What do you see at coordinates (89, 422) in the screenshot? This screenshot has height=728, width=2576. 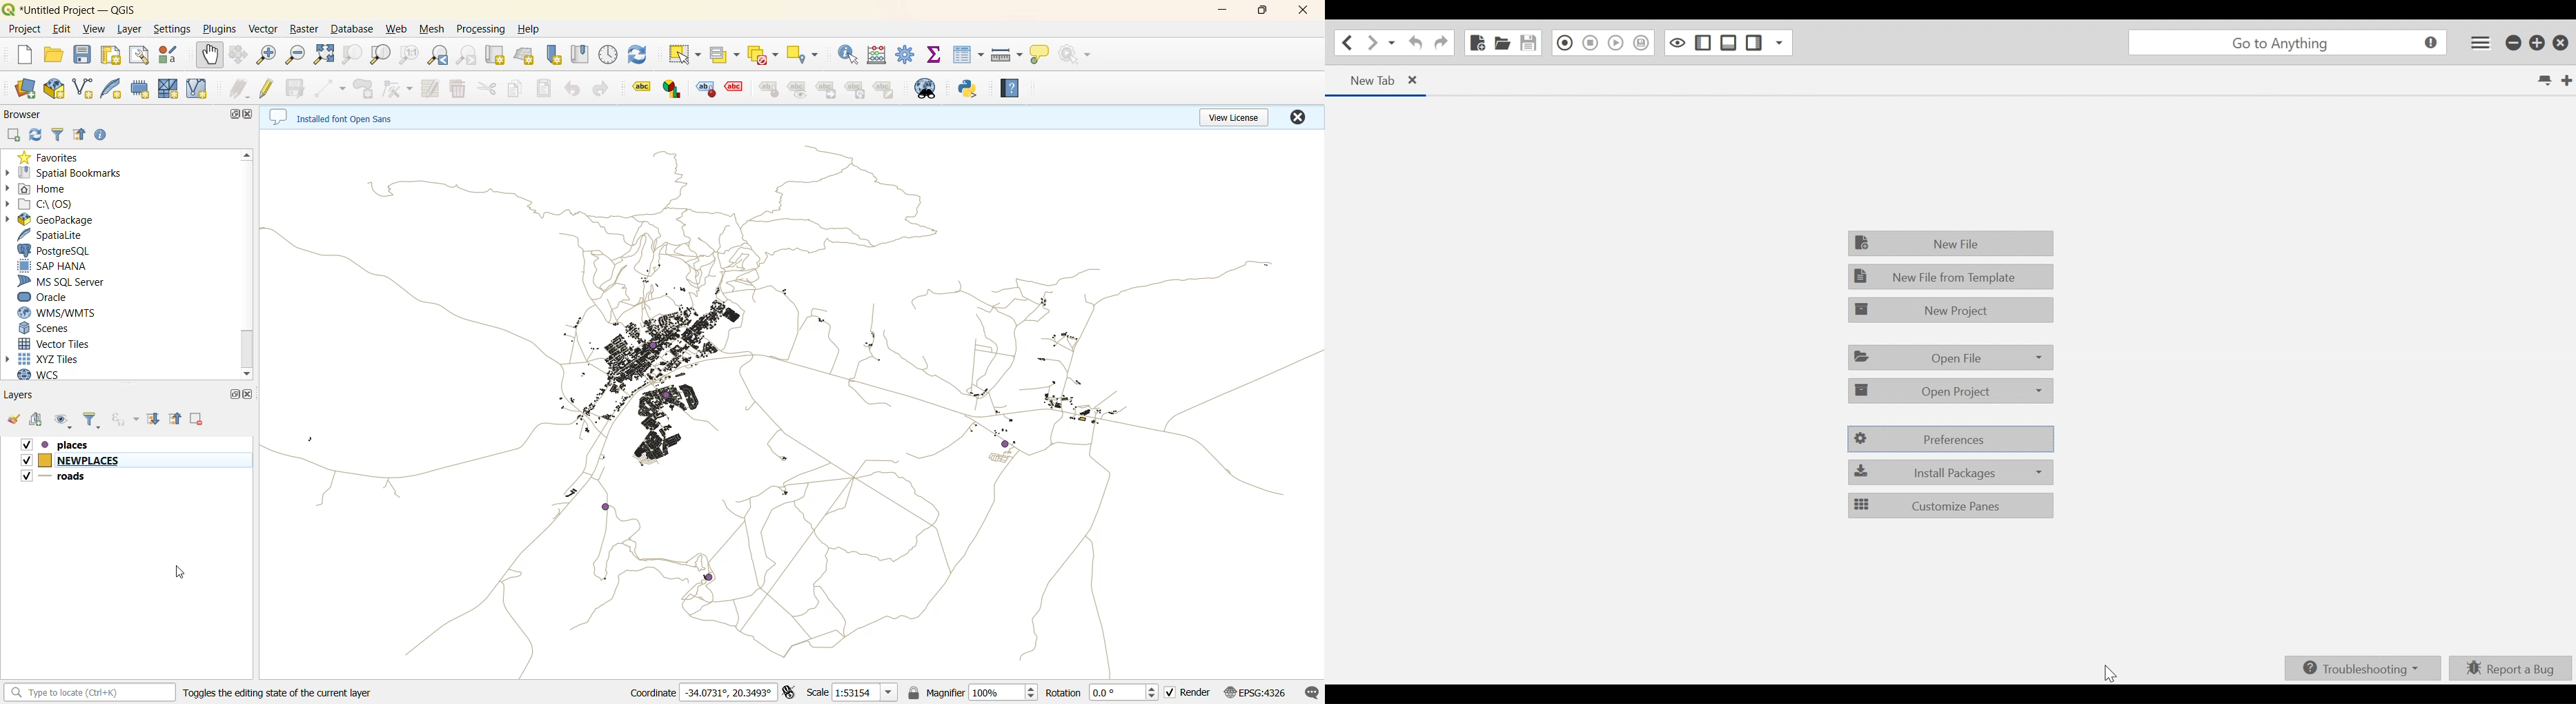 I see `filter` at bounding box center [89, 422].